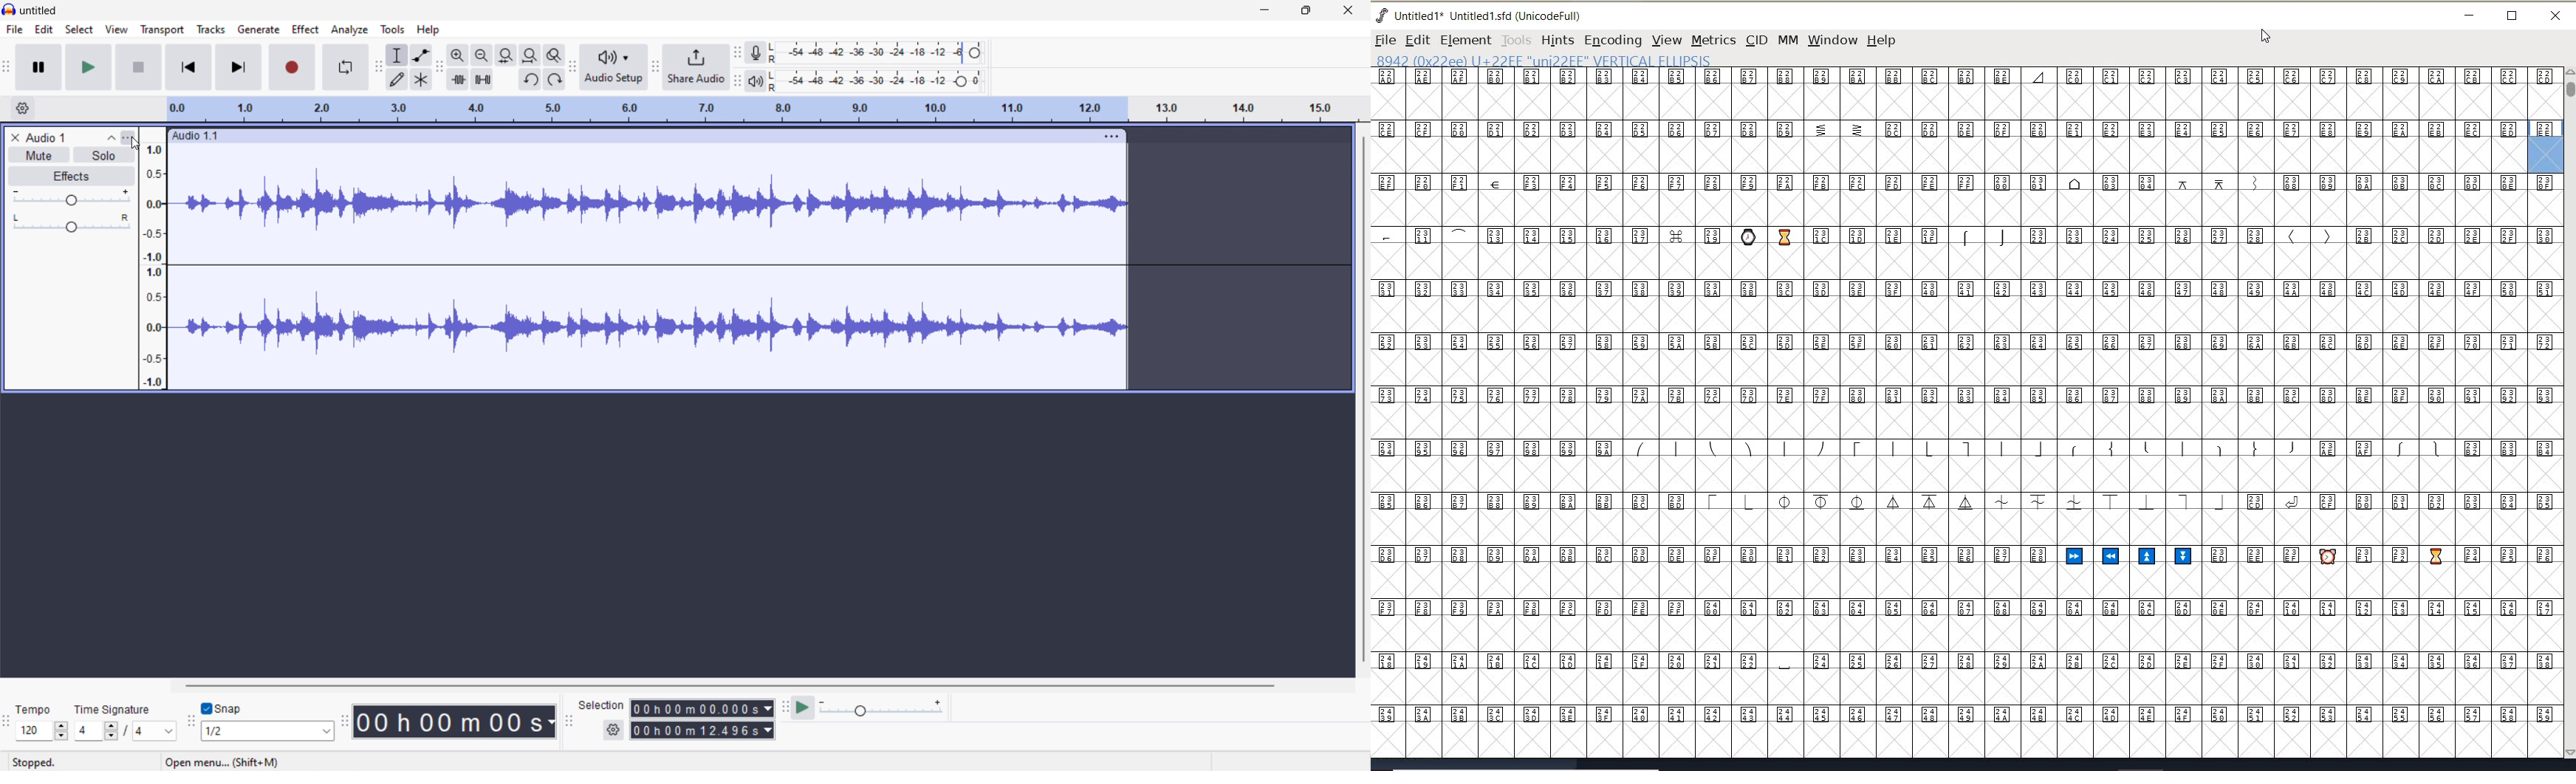 The height and width of the screenshot is (784, 2576). What do you see at coordinates (397, 55) in the screenshot?
I see `selection tool` at bounding box center [397, 55].